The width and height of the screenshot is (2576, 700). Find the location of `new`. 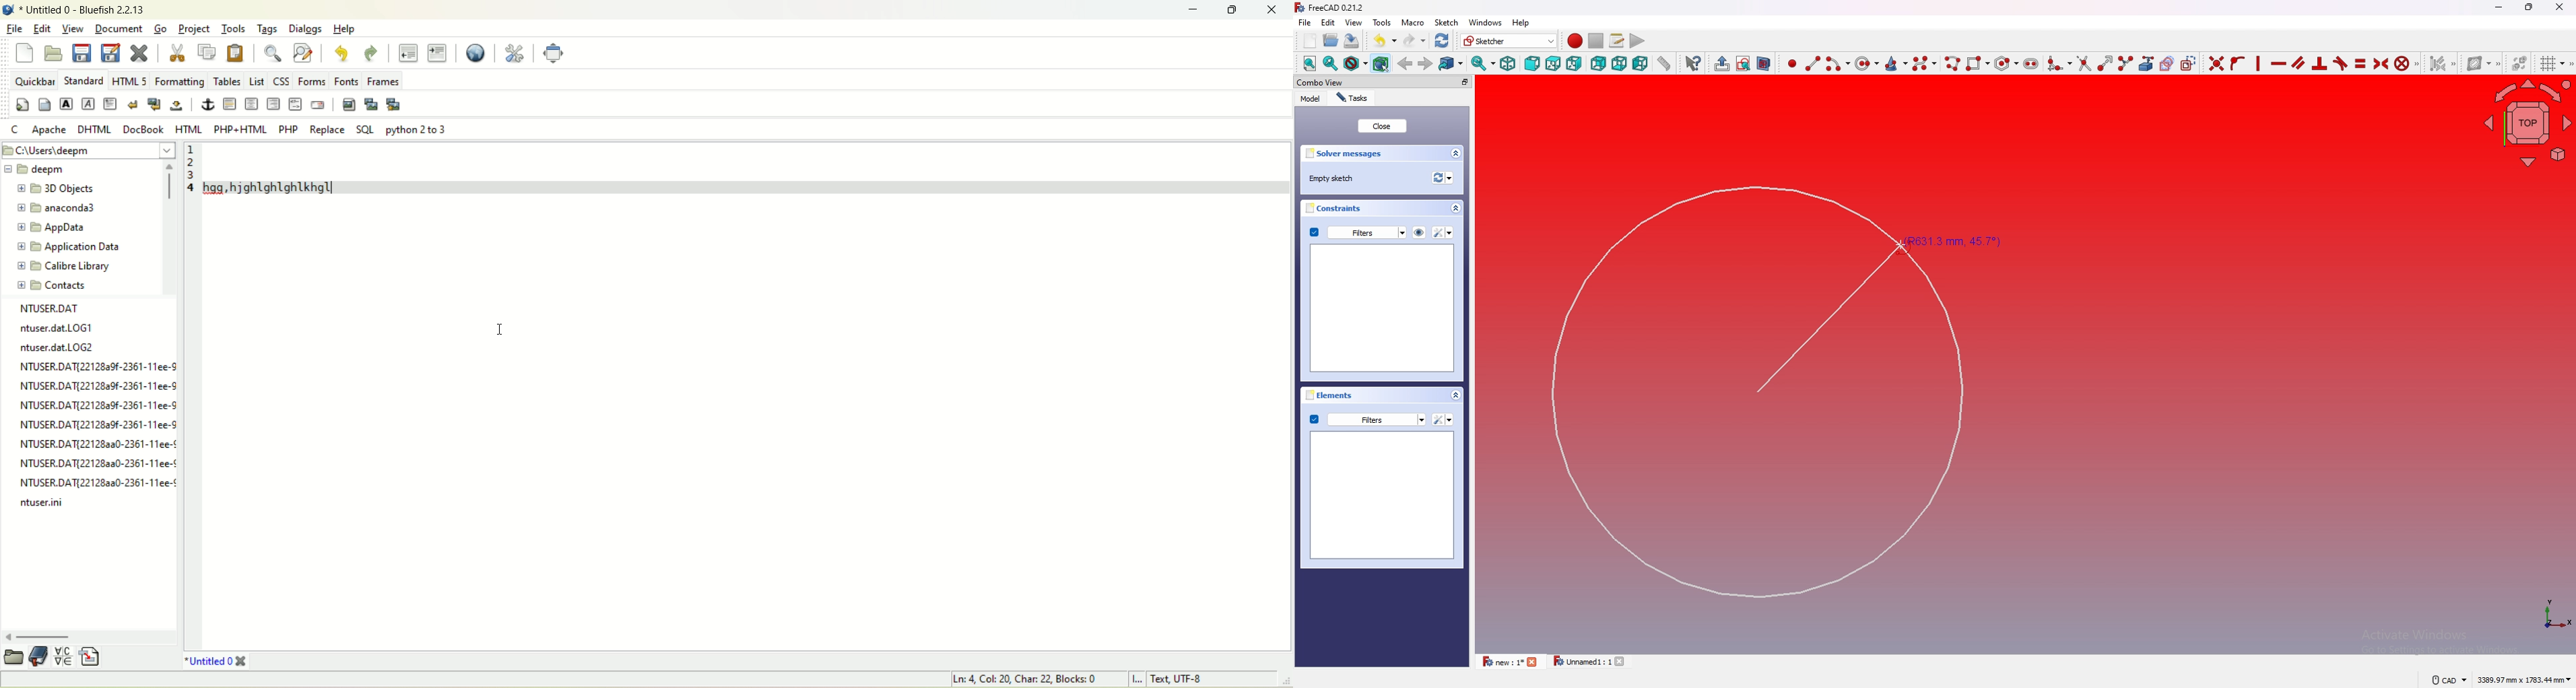

new is located at coordinates (1308, 41).